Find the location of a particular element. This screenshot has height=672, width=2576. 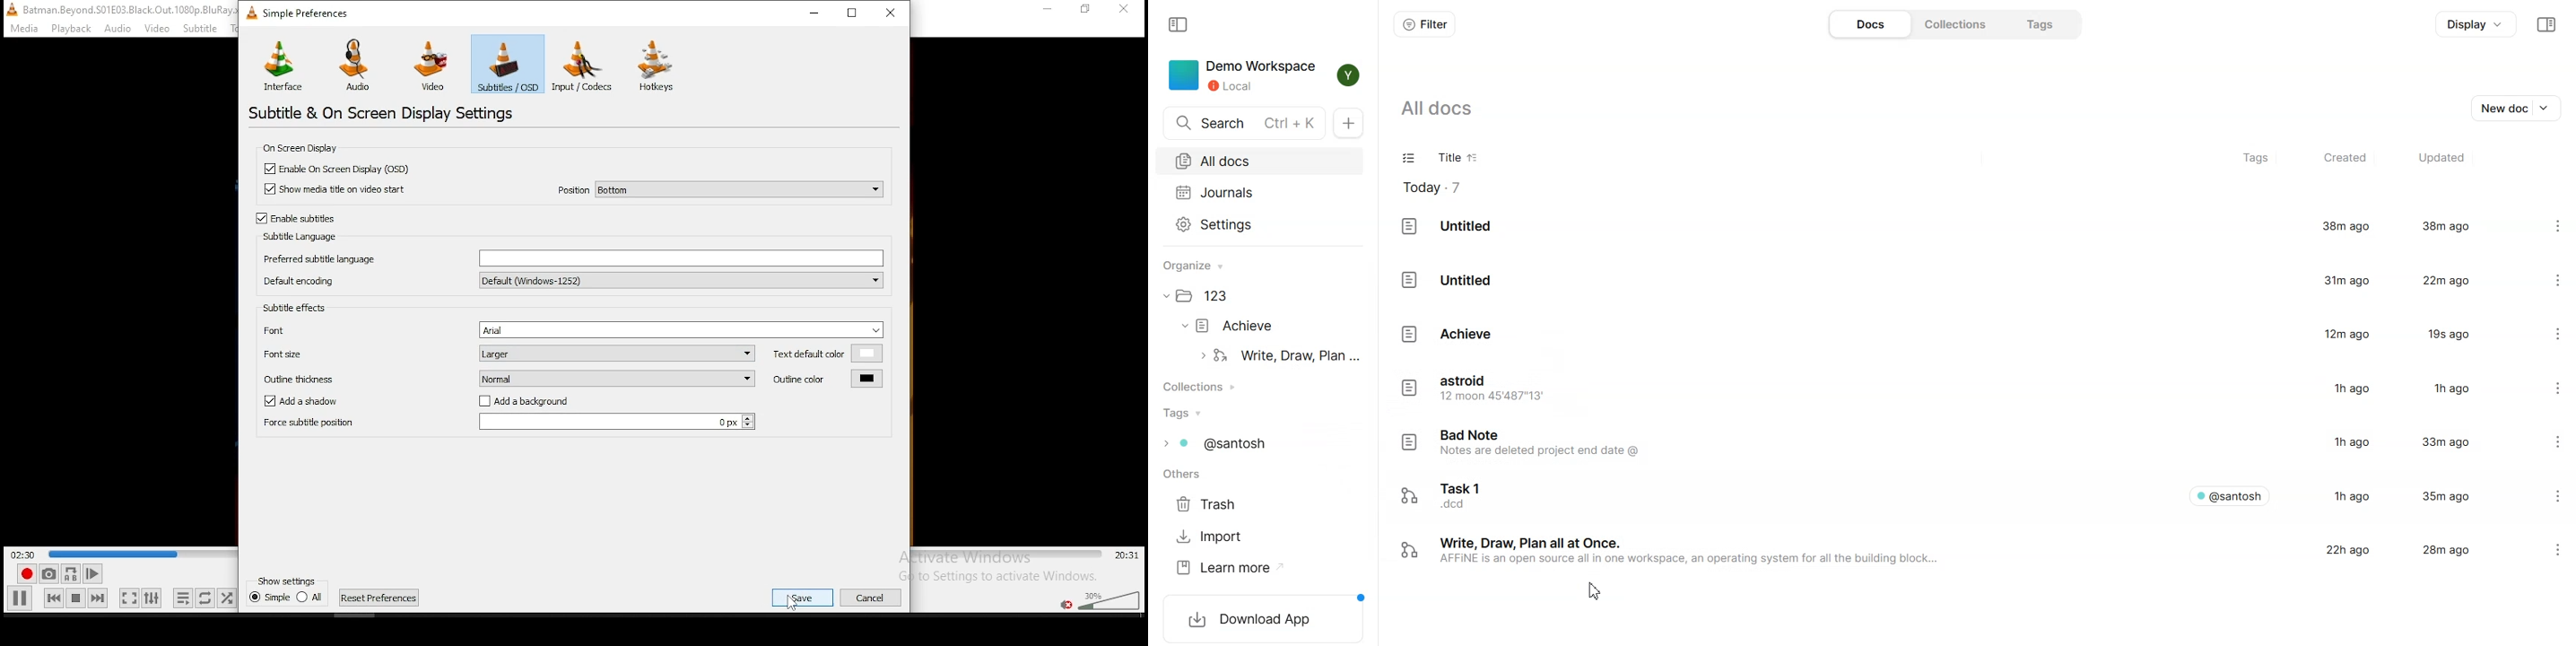

play/pause is located at coordinates (19, 598).